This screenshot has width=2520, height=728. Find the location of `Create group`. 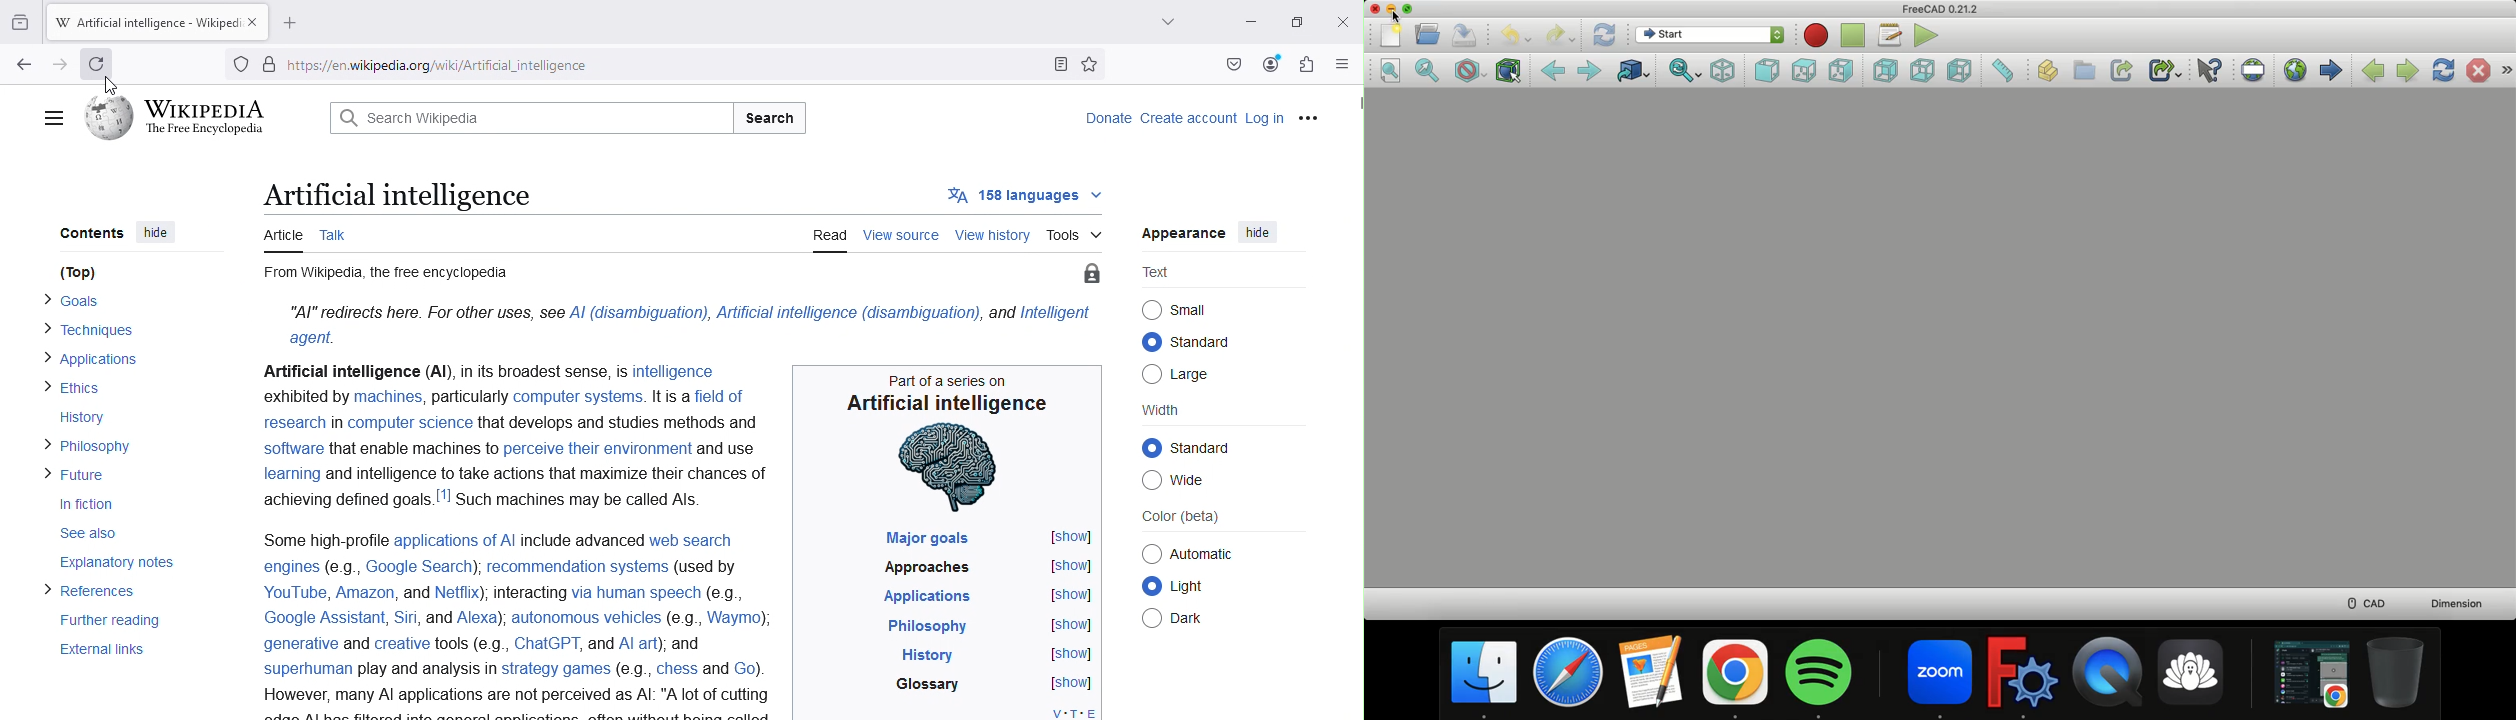

Create group is located at coordinates (2083, 71).